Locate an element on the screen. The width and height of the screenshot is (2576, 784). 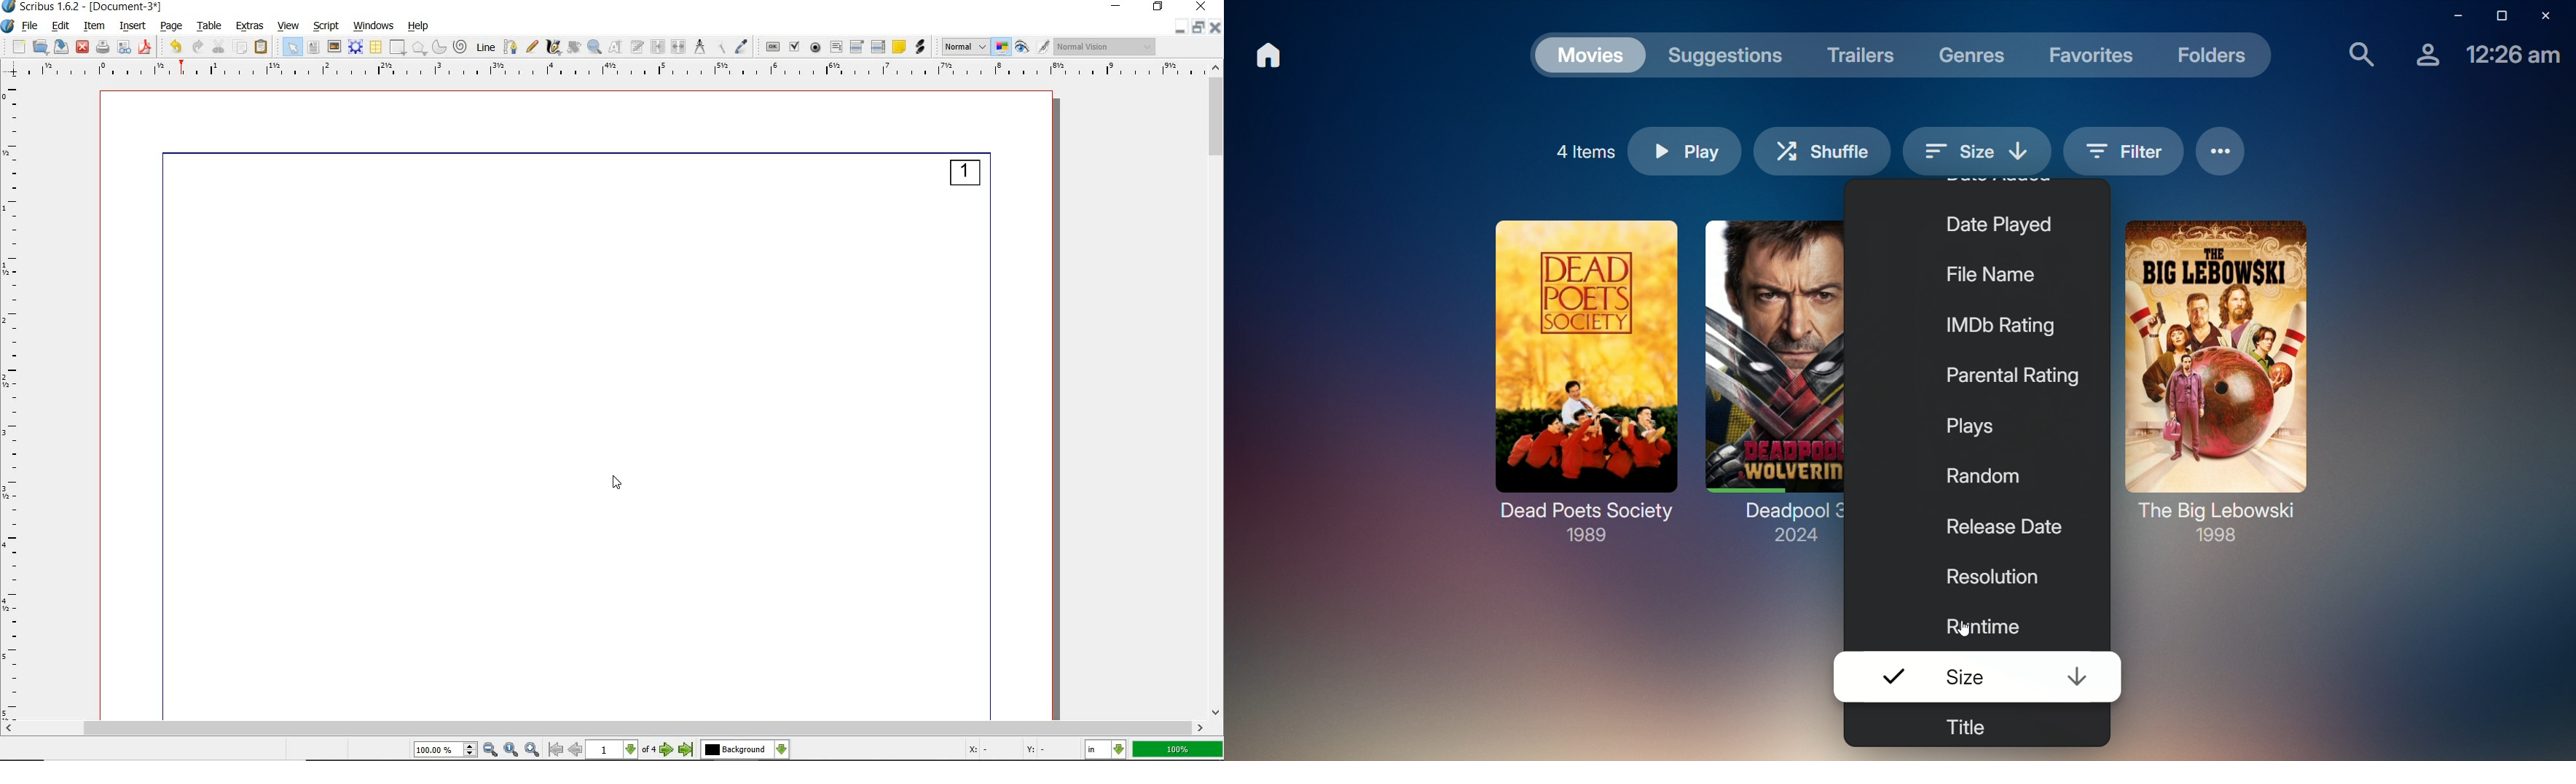
pdf list box is located at coordinates (879, 46).